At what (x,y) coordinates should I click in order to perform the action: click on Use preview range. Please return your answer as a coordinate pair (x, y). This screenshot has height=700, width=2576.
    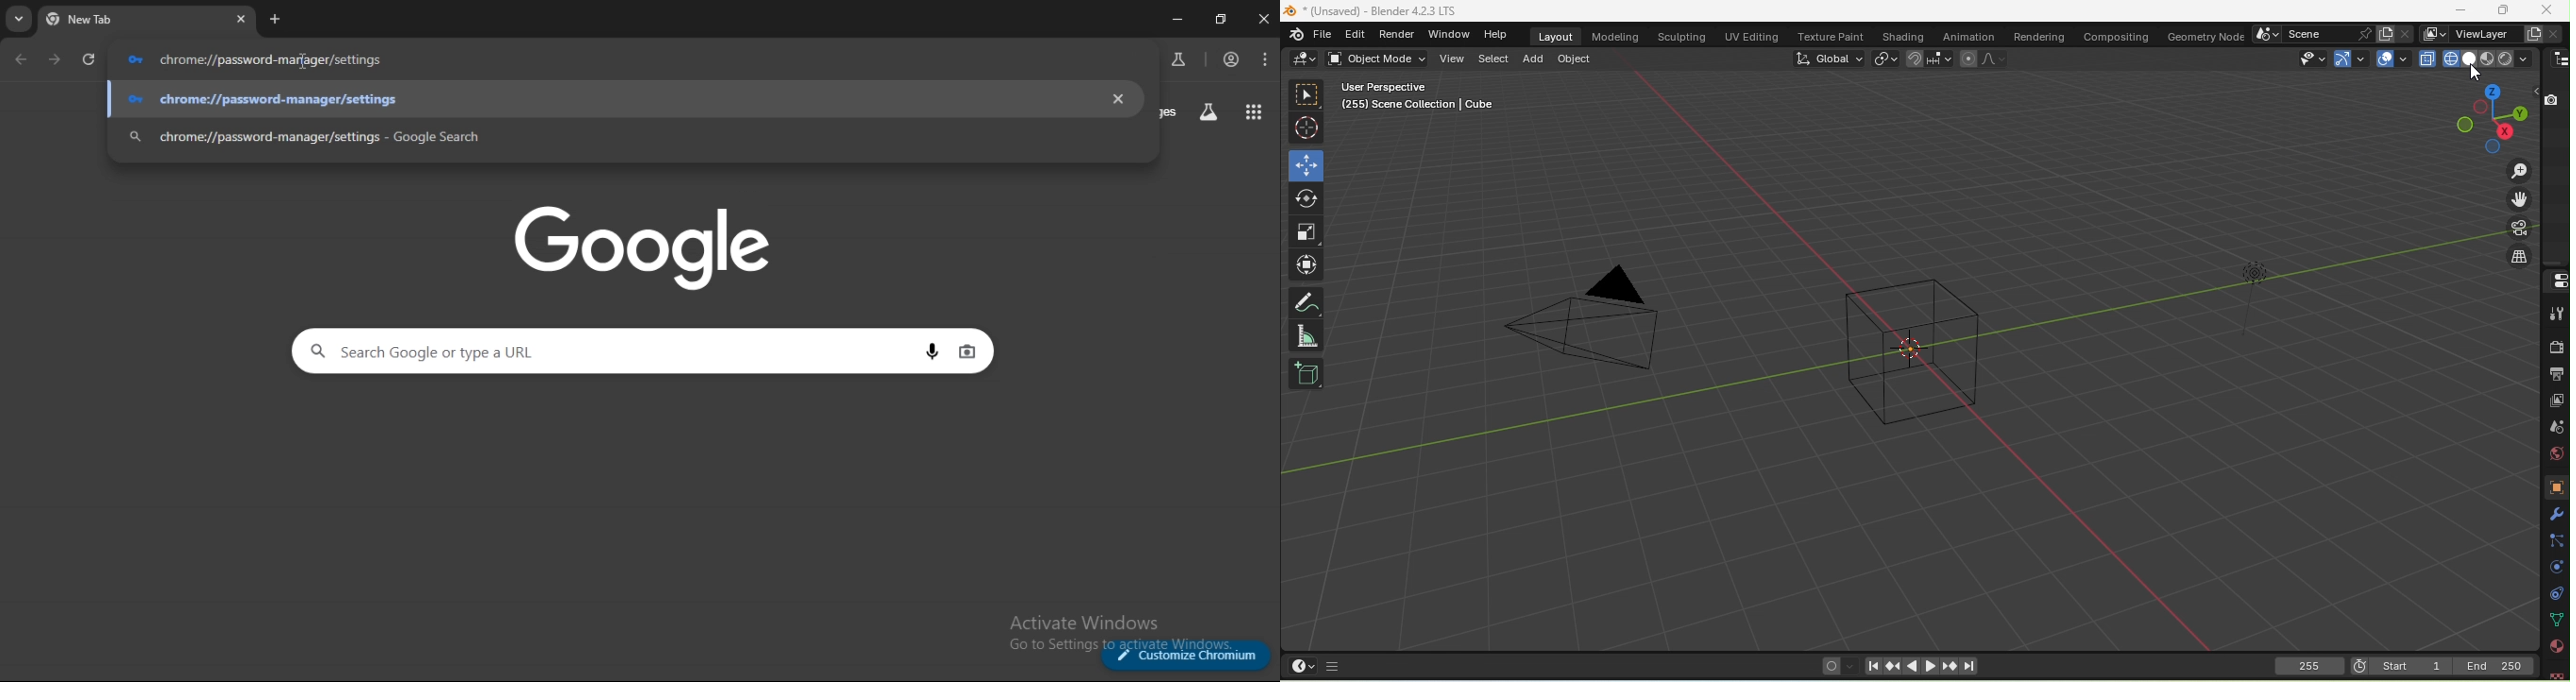
    Looking at the image, I should click on (2359, 665).